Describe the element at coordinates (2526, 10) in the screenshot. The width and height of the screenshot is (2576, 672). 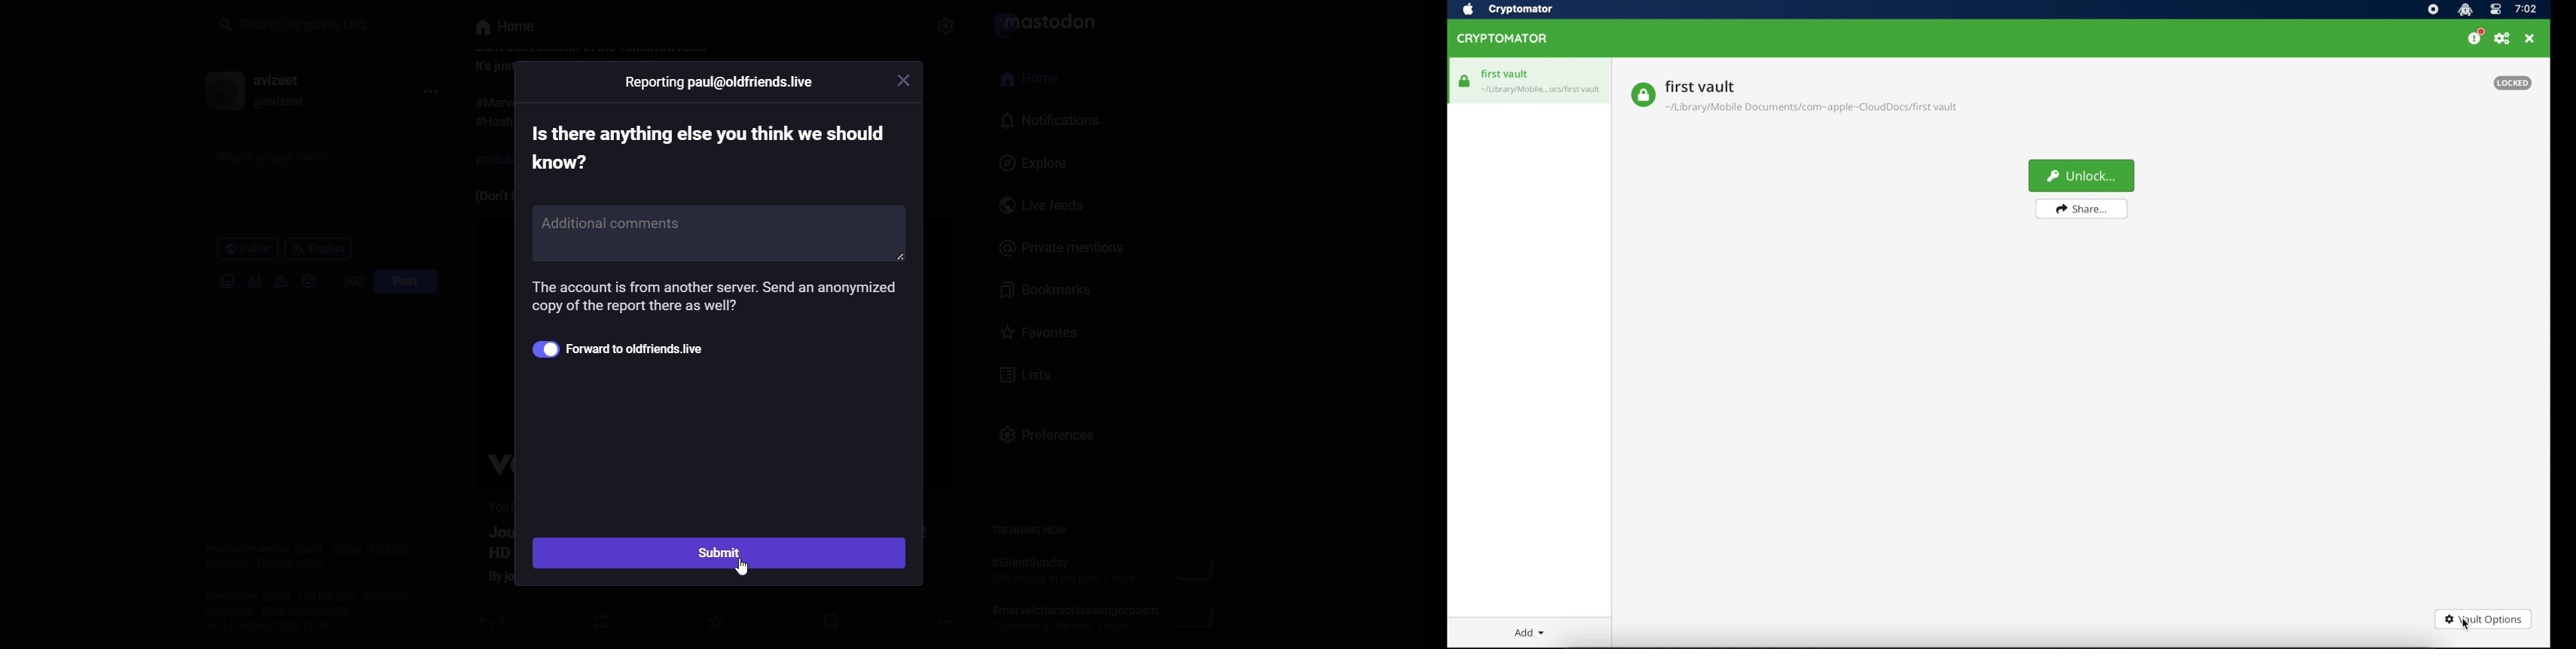
I see `time` at that location.